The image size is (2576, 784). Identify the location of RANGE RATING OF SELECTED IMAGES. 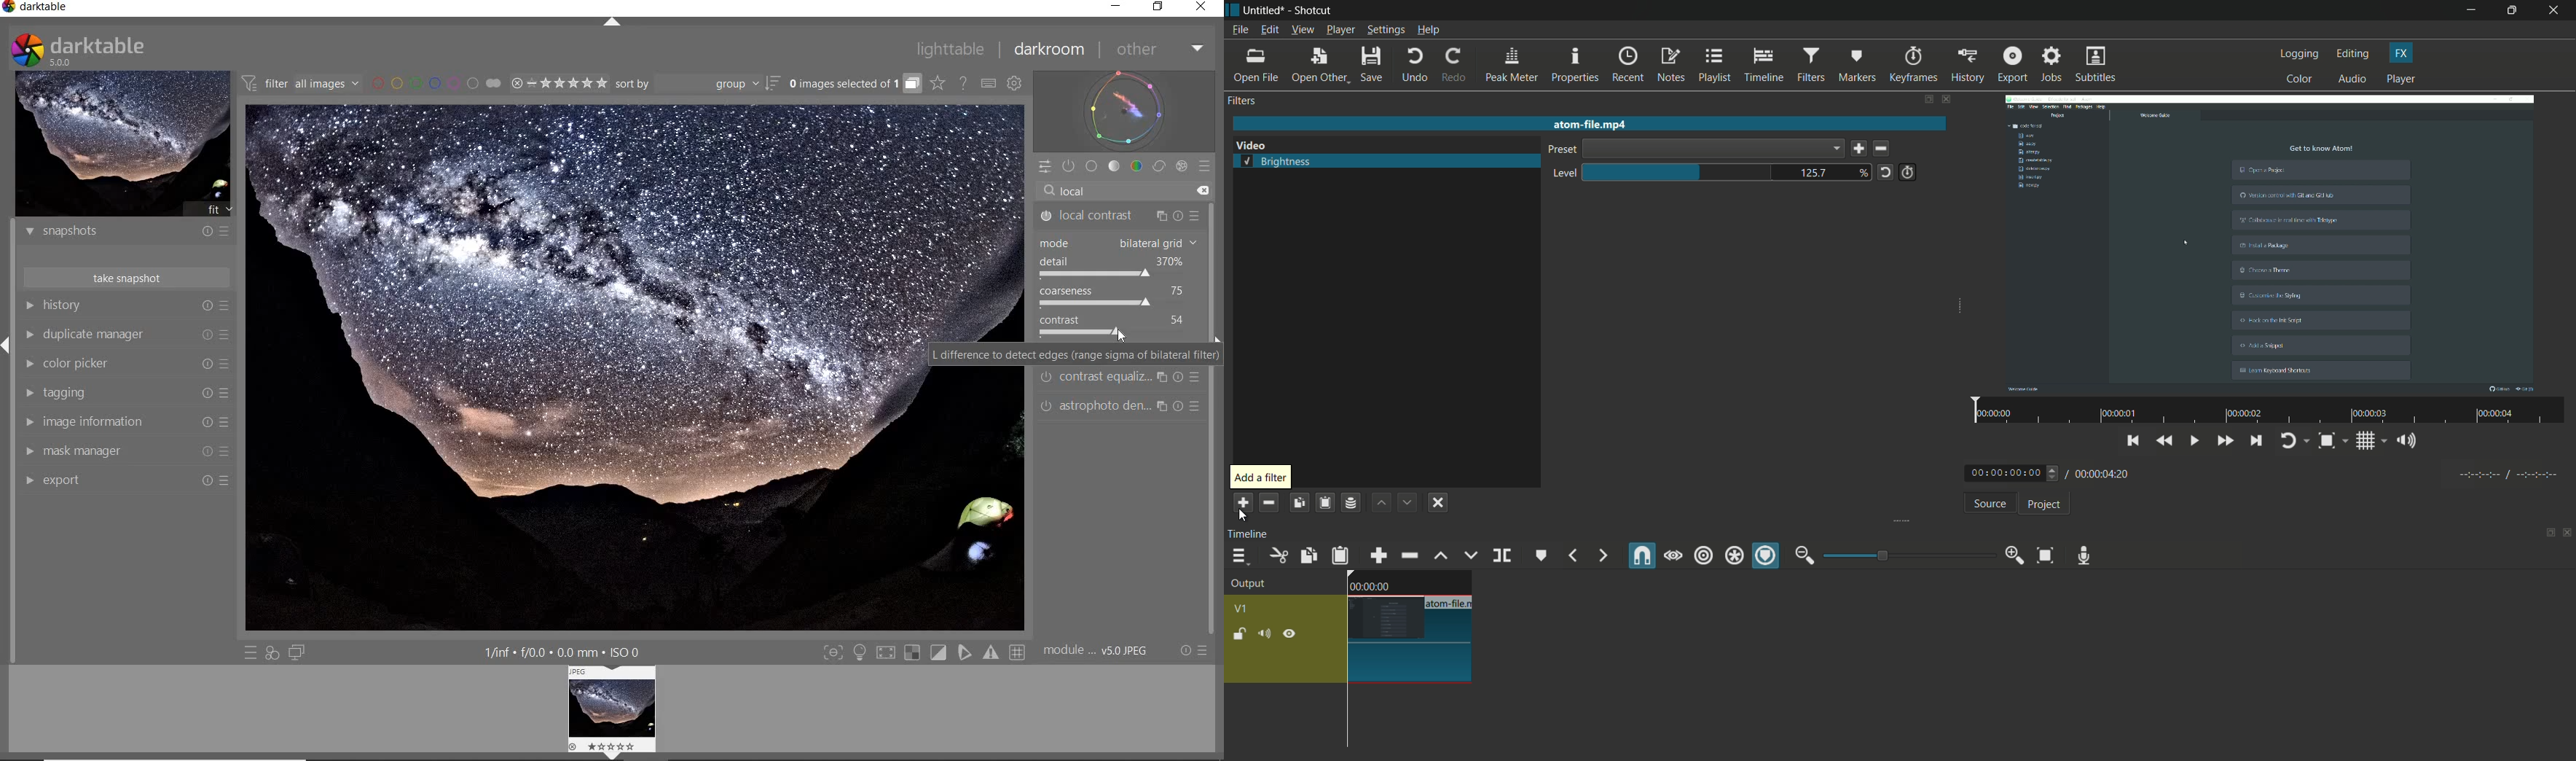
(558, 84).